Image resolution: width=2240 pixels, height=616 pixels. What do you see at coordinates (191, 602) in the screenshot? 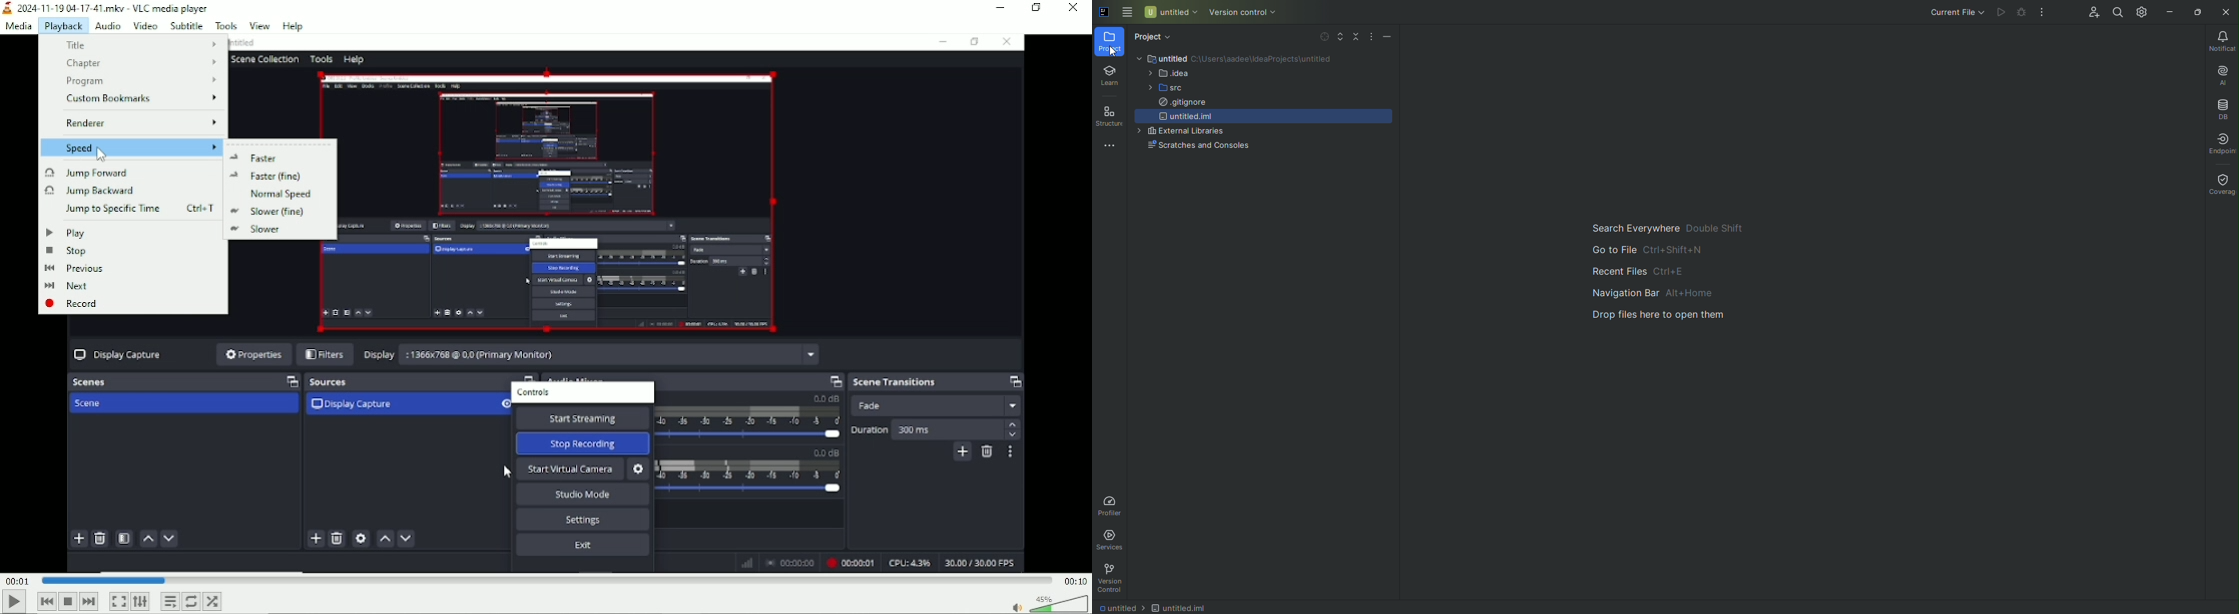
I see `Toggle between loop all, loop one and no loop` at bounding box center [191, 602].